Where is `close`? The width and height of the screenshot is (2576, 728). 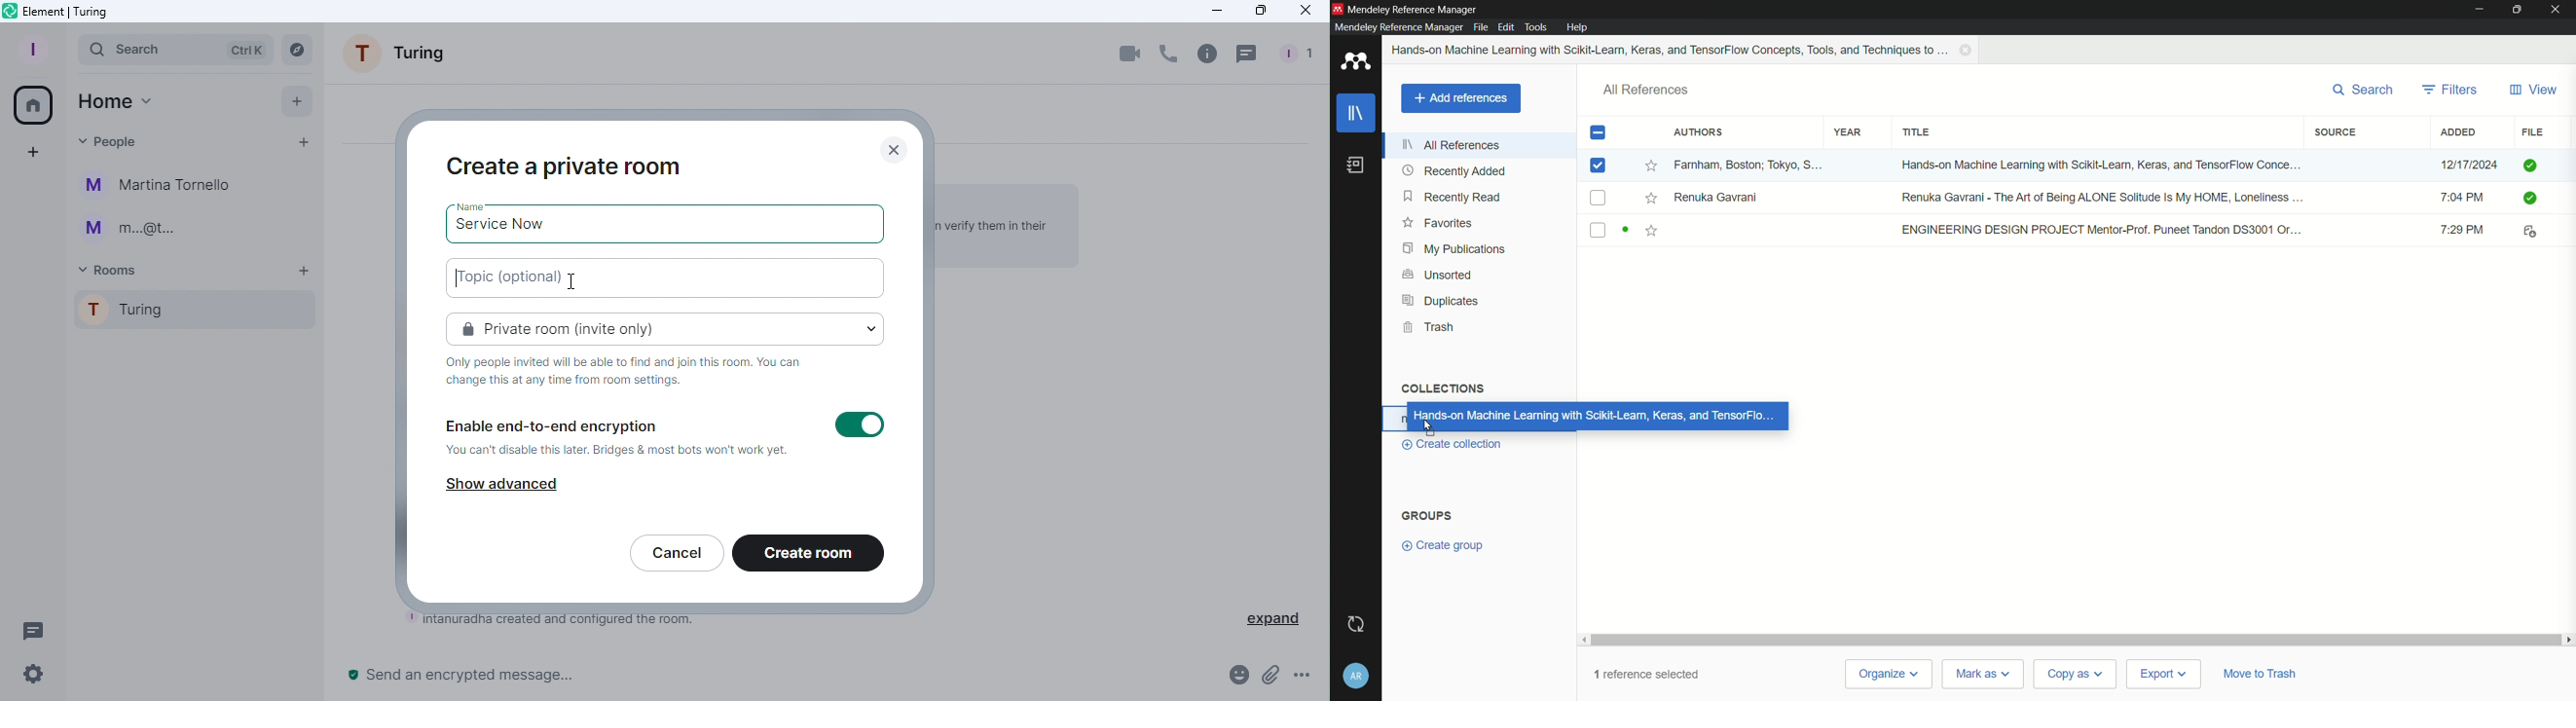 close is located at coordinates (2559, 10).